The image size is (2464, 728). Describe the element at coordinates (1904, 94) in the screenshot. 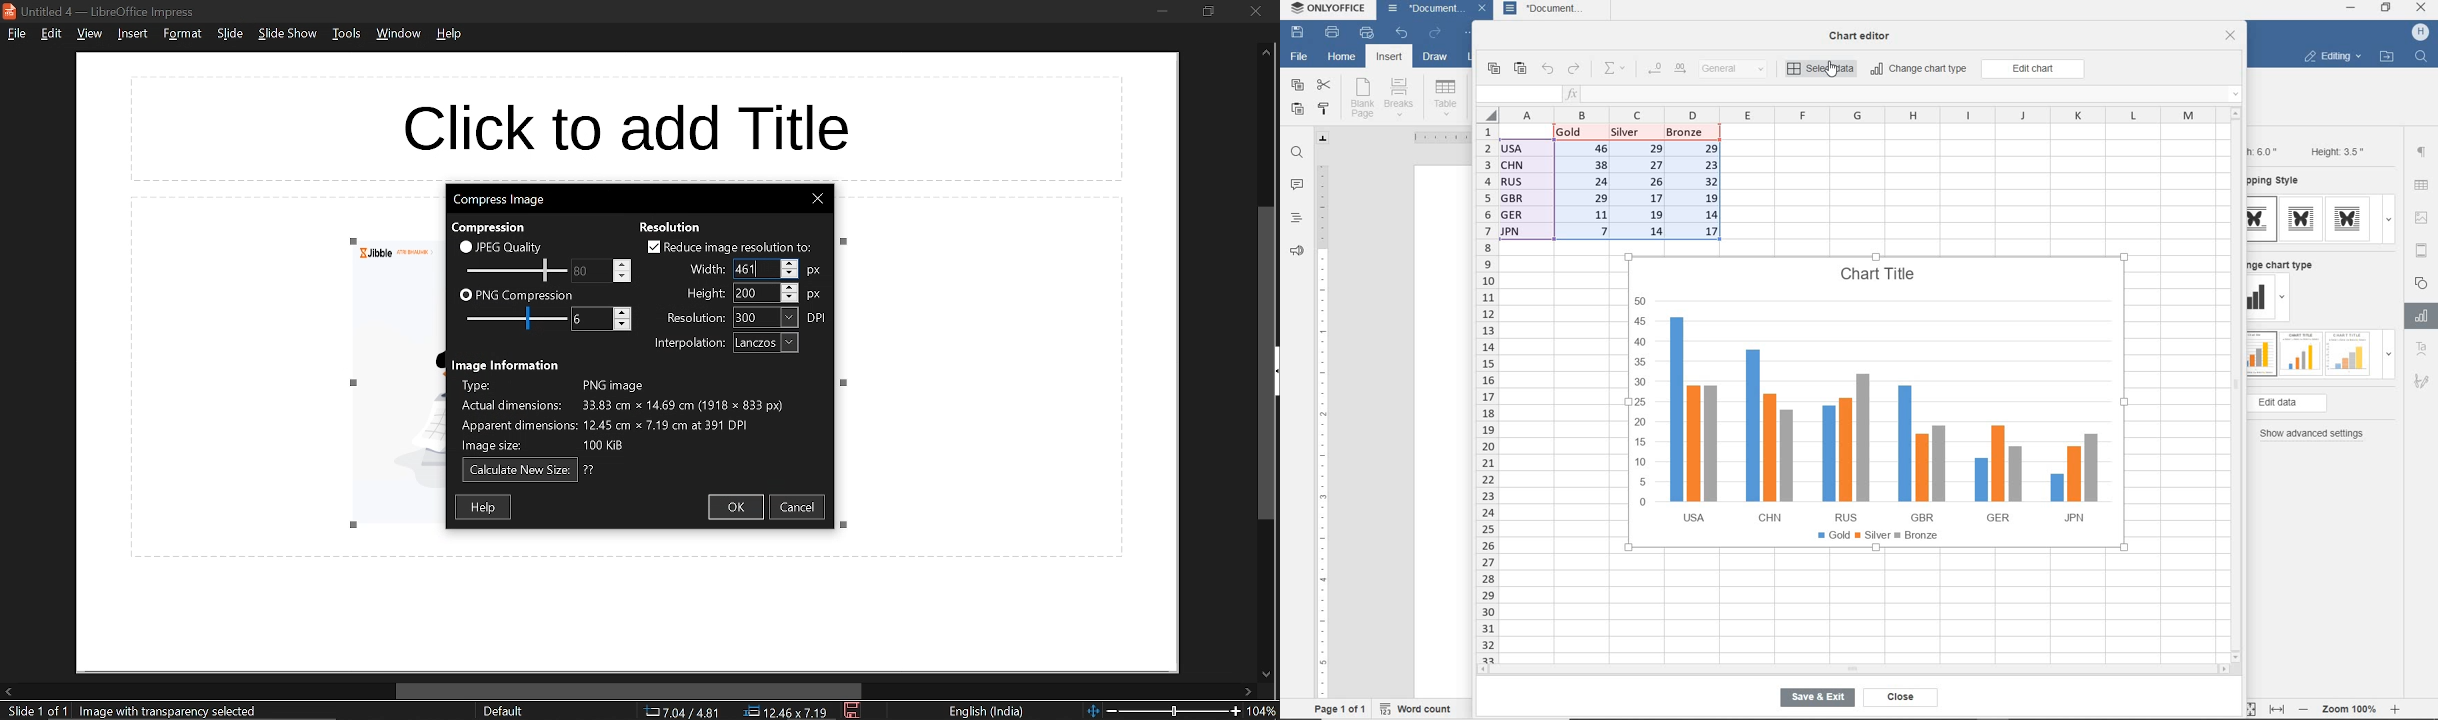

I see `insert function` at that location.